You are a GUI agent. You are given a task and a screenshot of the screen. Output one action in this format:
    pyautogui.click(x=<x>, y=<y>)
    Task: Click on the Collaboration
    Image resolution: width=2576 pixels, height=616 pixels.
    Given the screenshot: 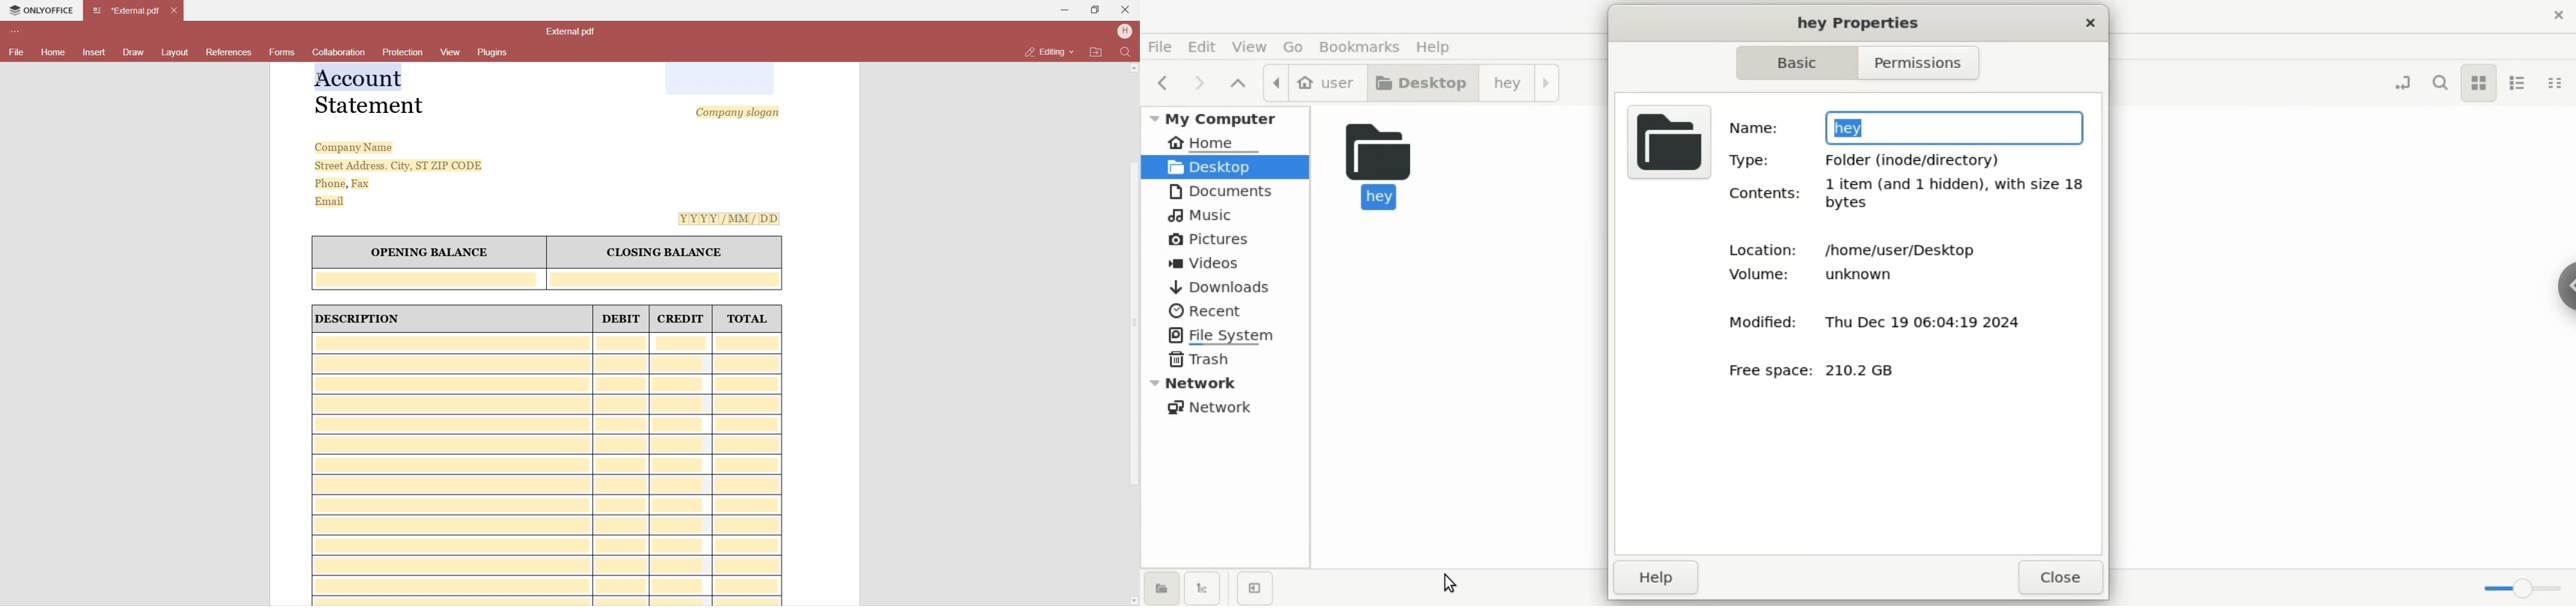 What is the action you would take?
    pyautogui.click(x=339, y=53)
    